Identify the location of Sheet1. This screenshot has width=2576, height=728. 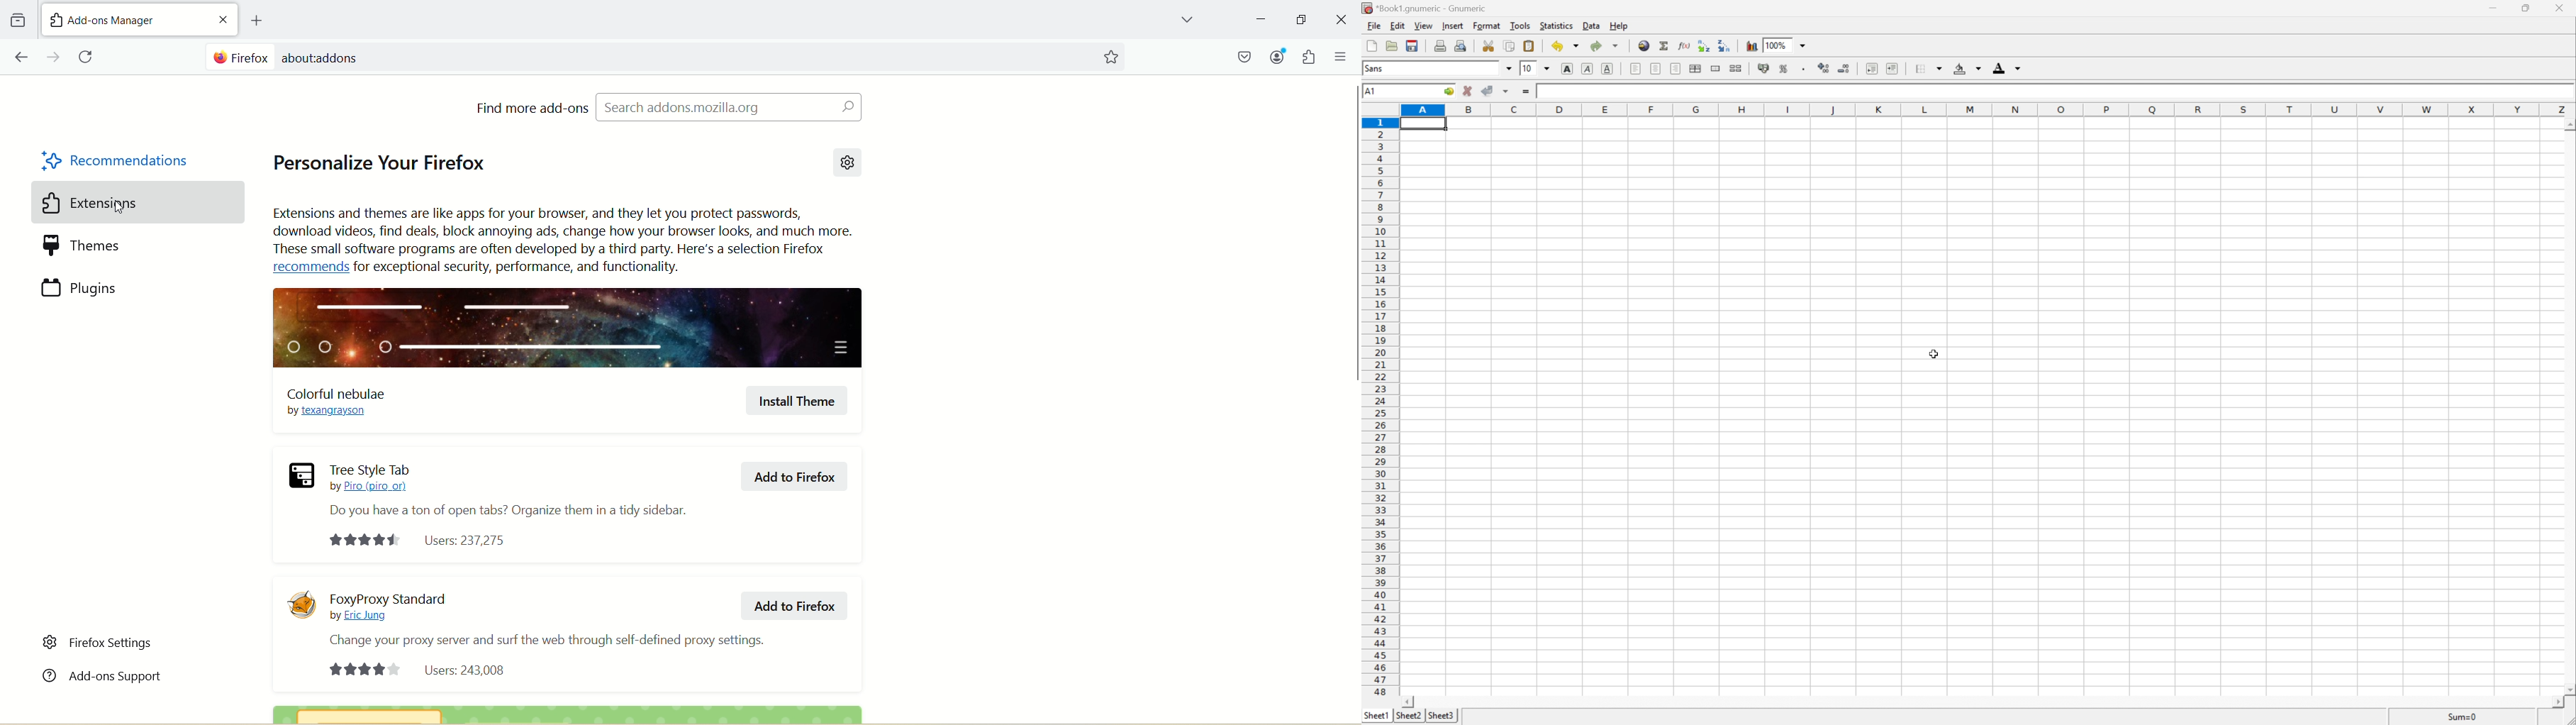
(1378, 715).